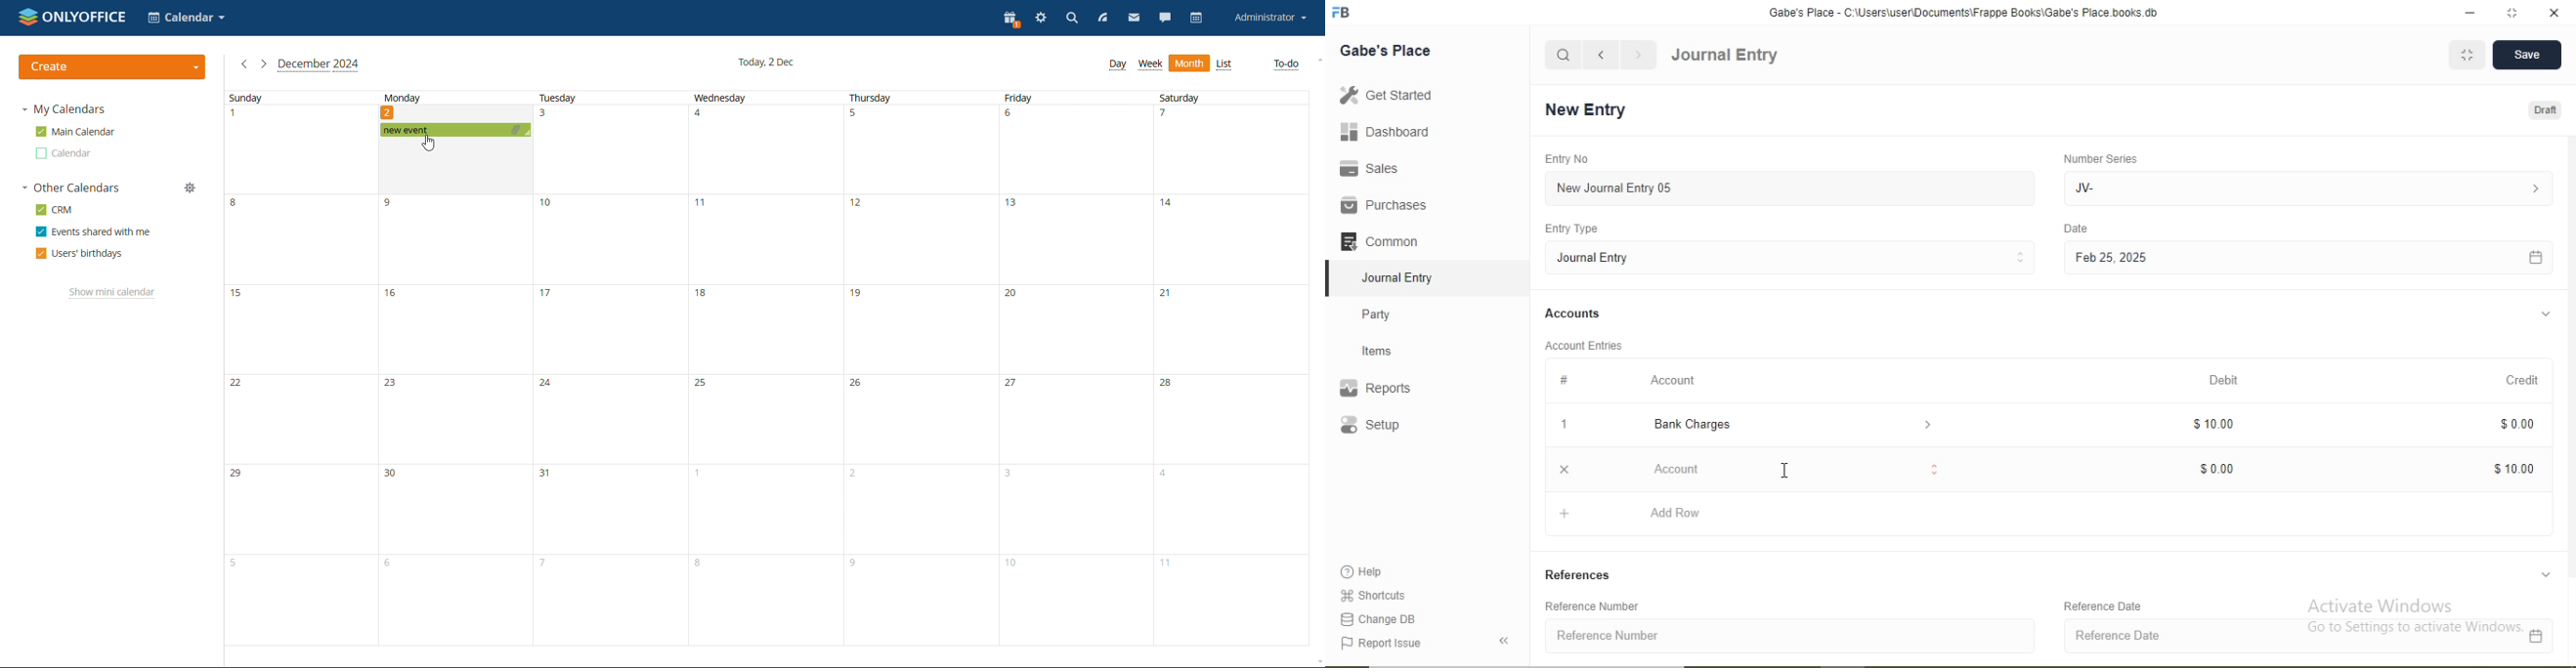  What do you see at coordinates (2308, 637) in the screenshot?
I see `Reference Date` at bounding box center [2308, 637].